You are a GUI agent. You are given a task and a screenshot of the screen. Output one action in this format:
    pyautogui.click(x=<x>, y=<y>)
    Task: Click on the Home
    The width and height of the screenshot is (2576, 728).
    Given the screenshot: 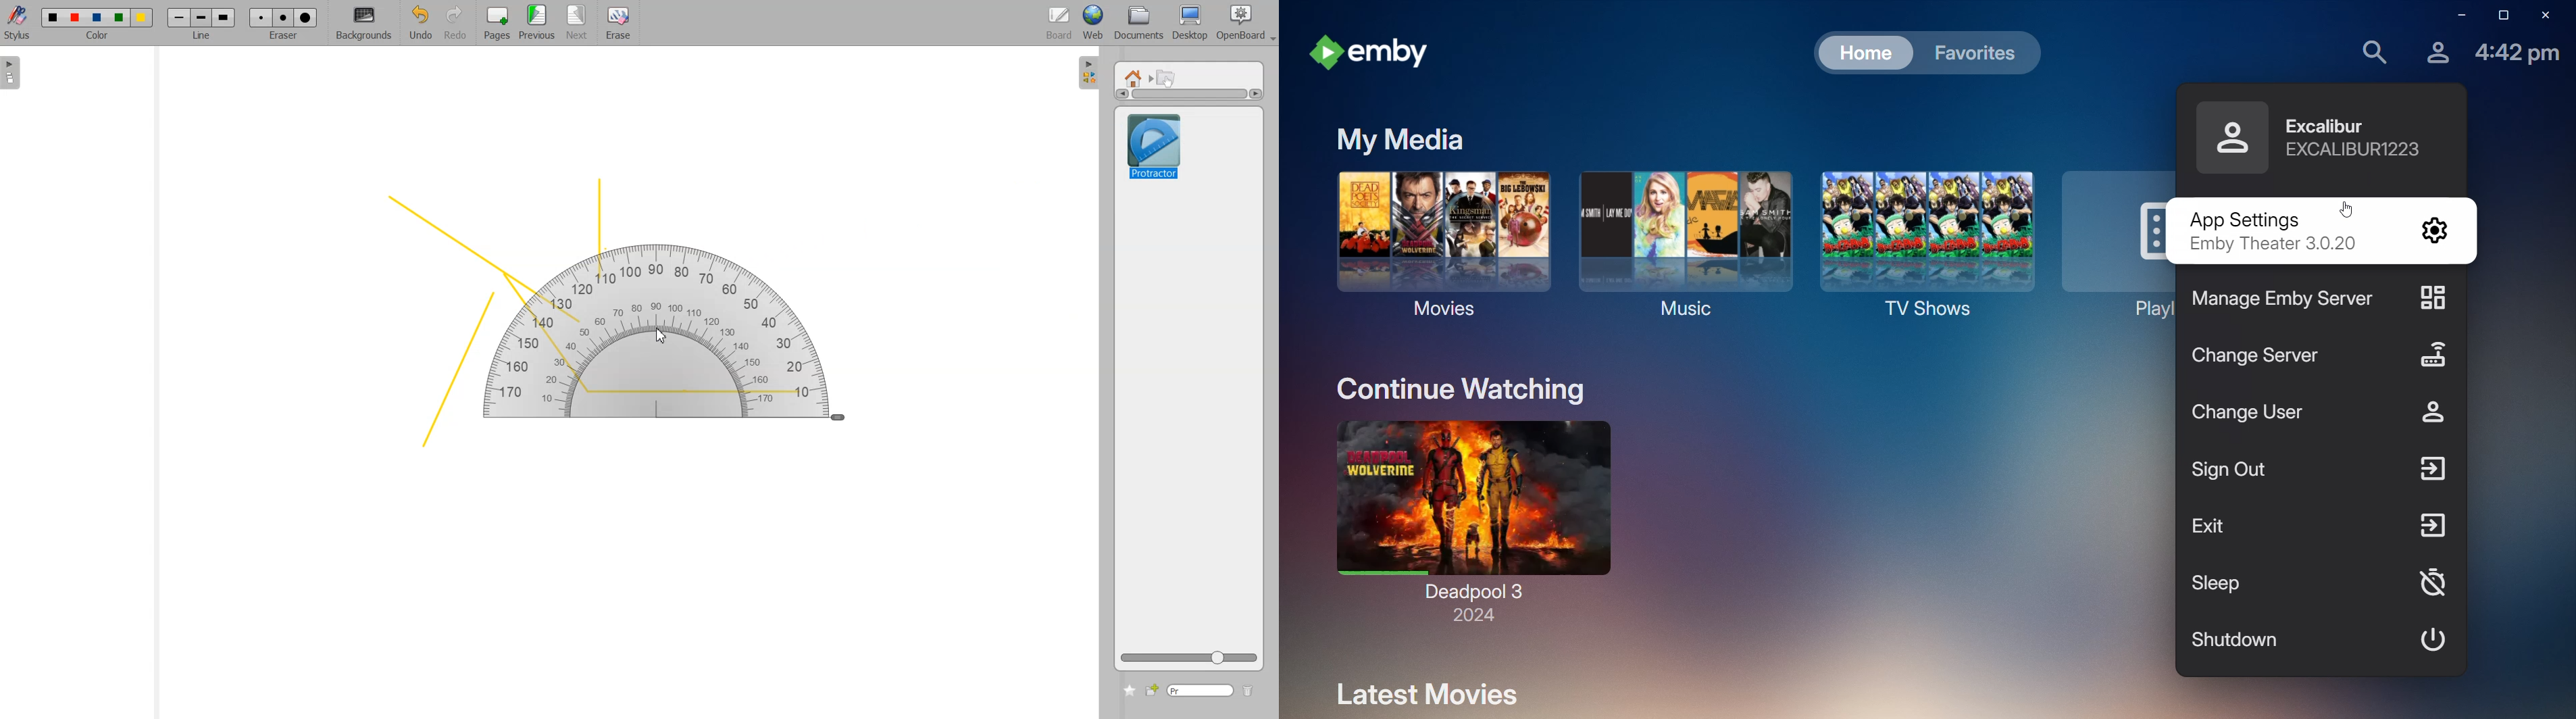 What is the action you would take?
    pyautogui.click(x=1136, y=77)
    